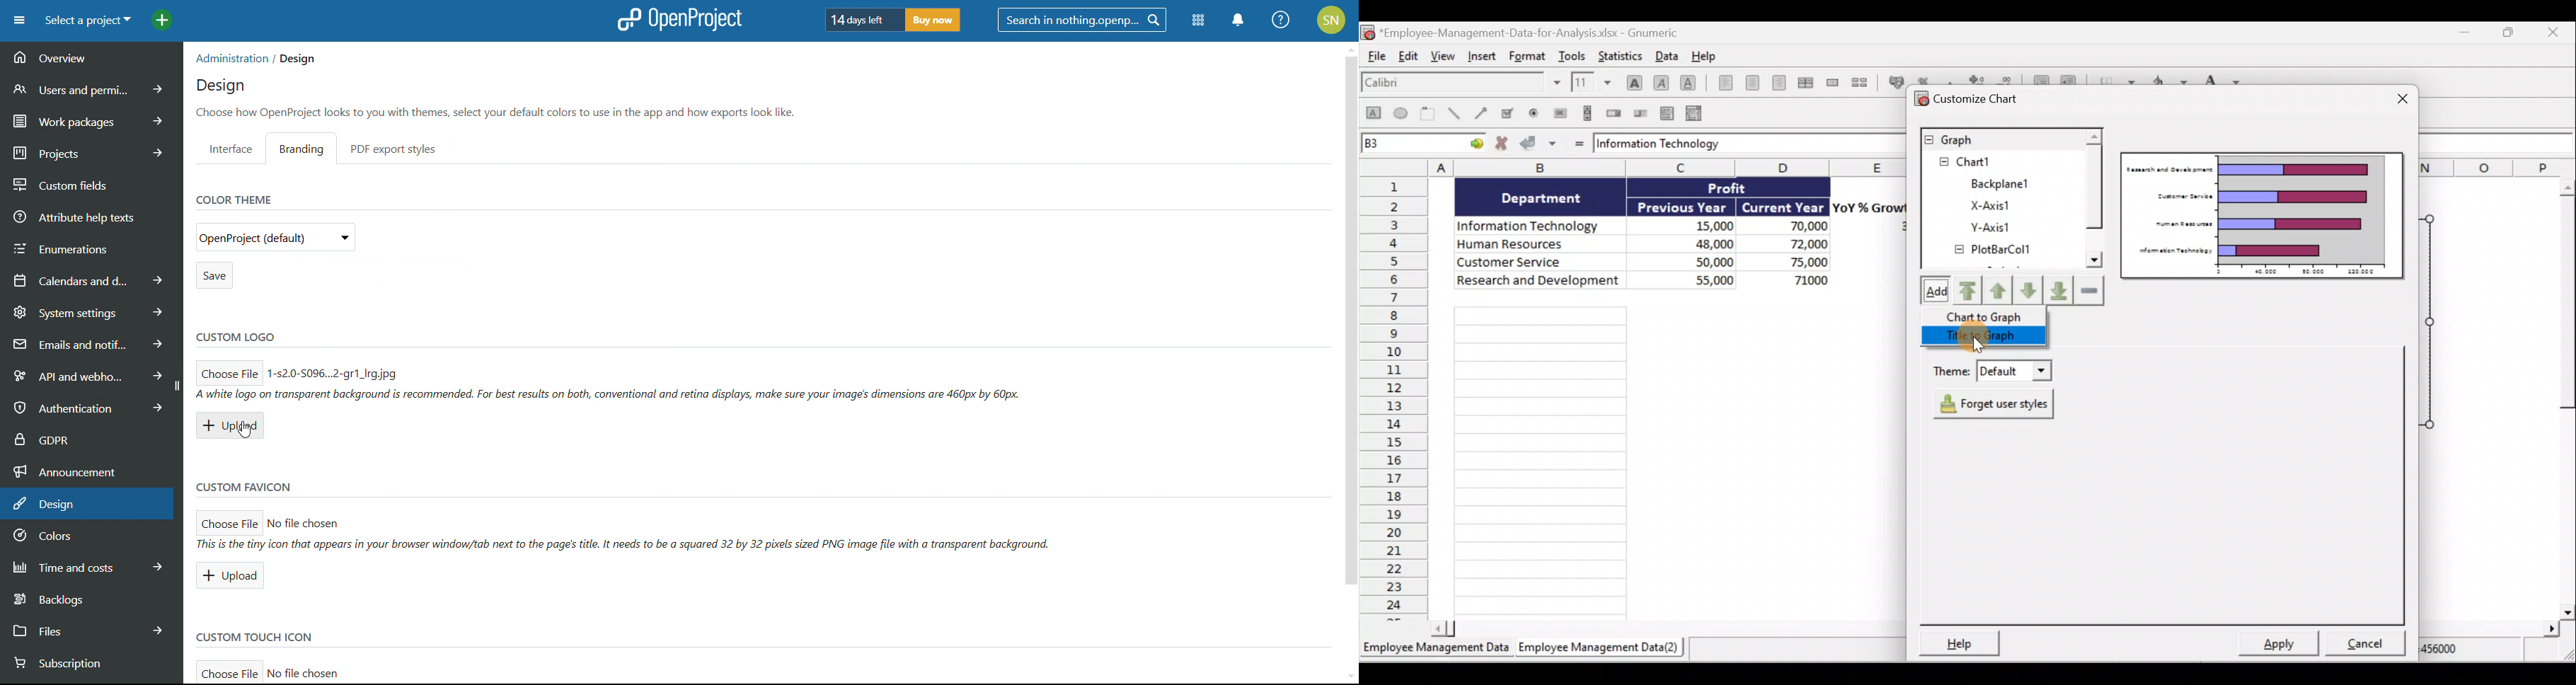  I want to click on Insert, so click(1482, 55).